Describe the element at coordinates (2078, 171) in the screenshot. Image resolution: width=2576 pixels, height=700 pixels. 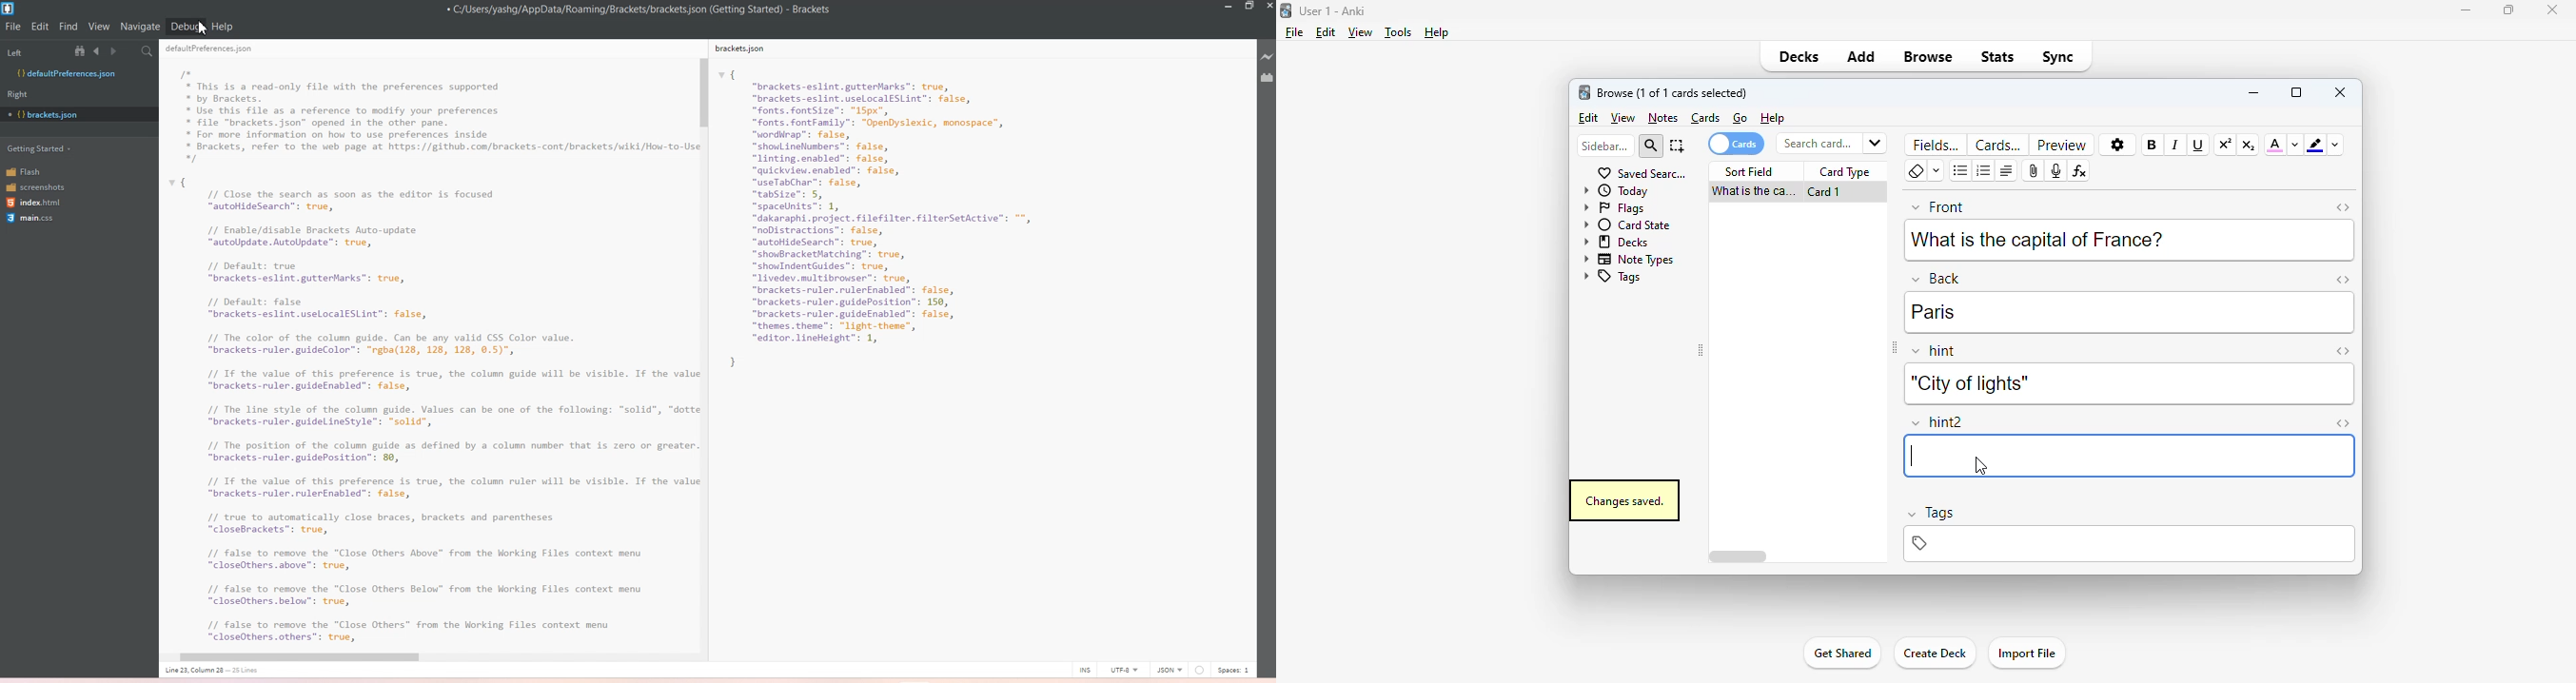
I see `equations` at that location.